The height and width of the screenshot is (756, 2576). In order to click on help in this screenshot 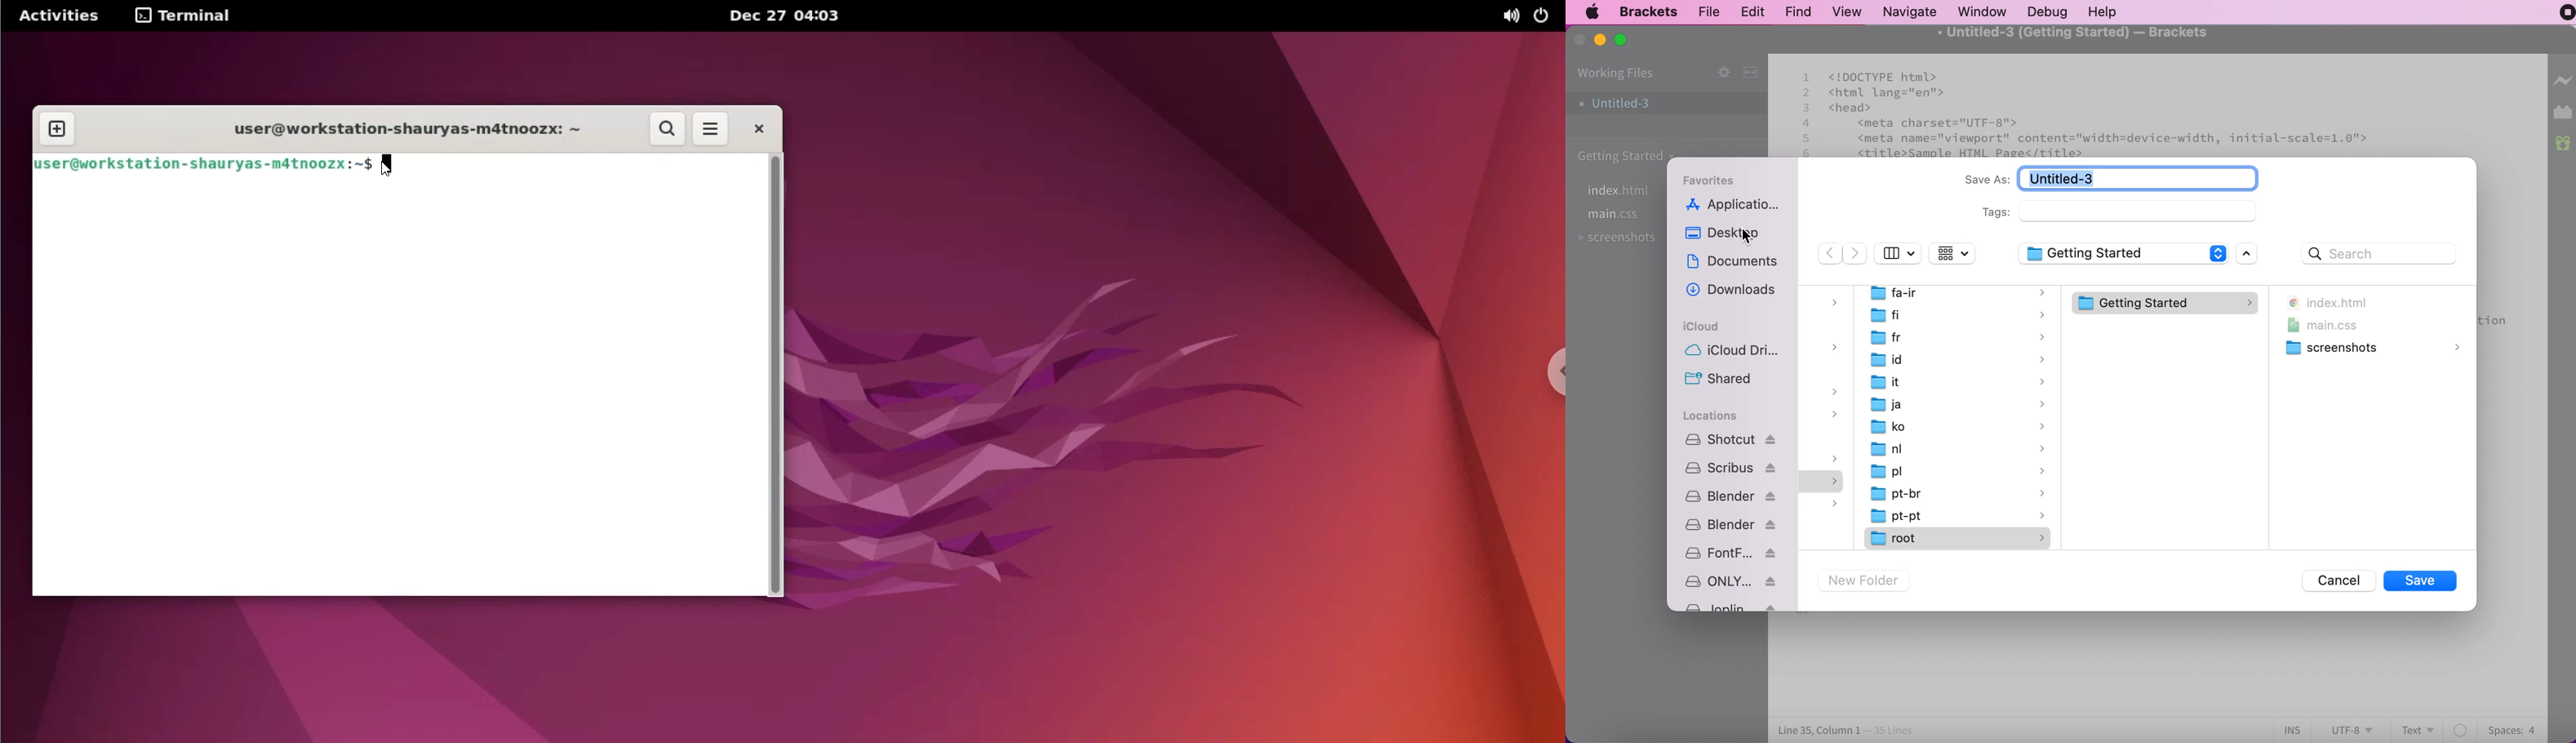, I will do `click(2116, 12)`.